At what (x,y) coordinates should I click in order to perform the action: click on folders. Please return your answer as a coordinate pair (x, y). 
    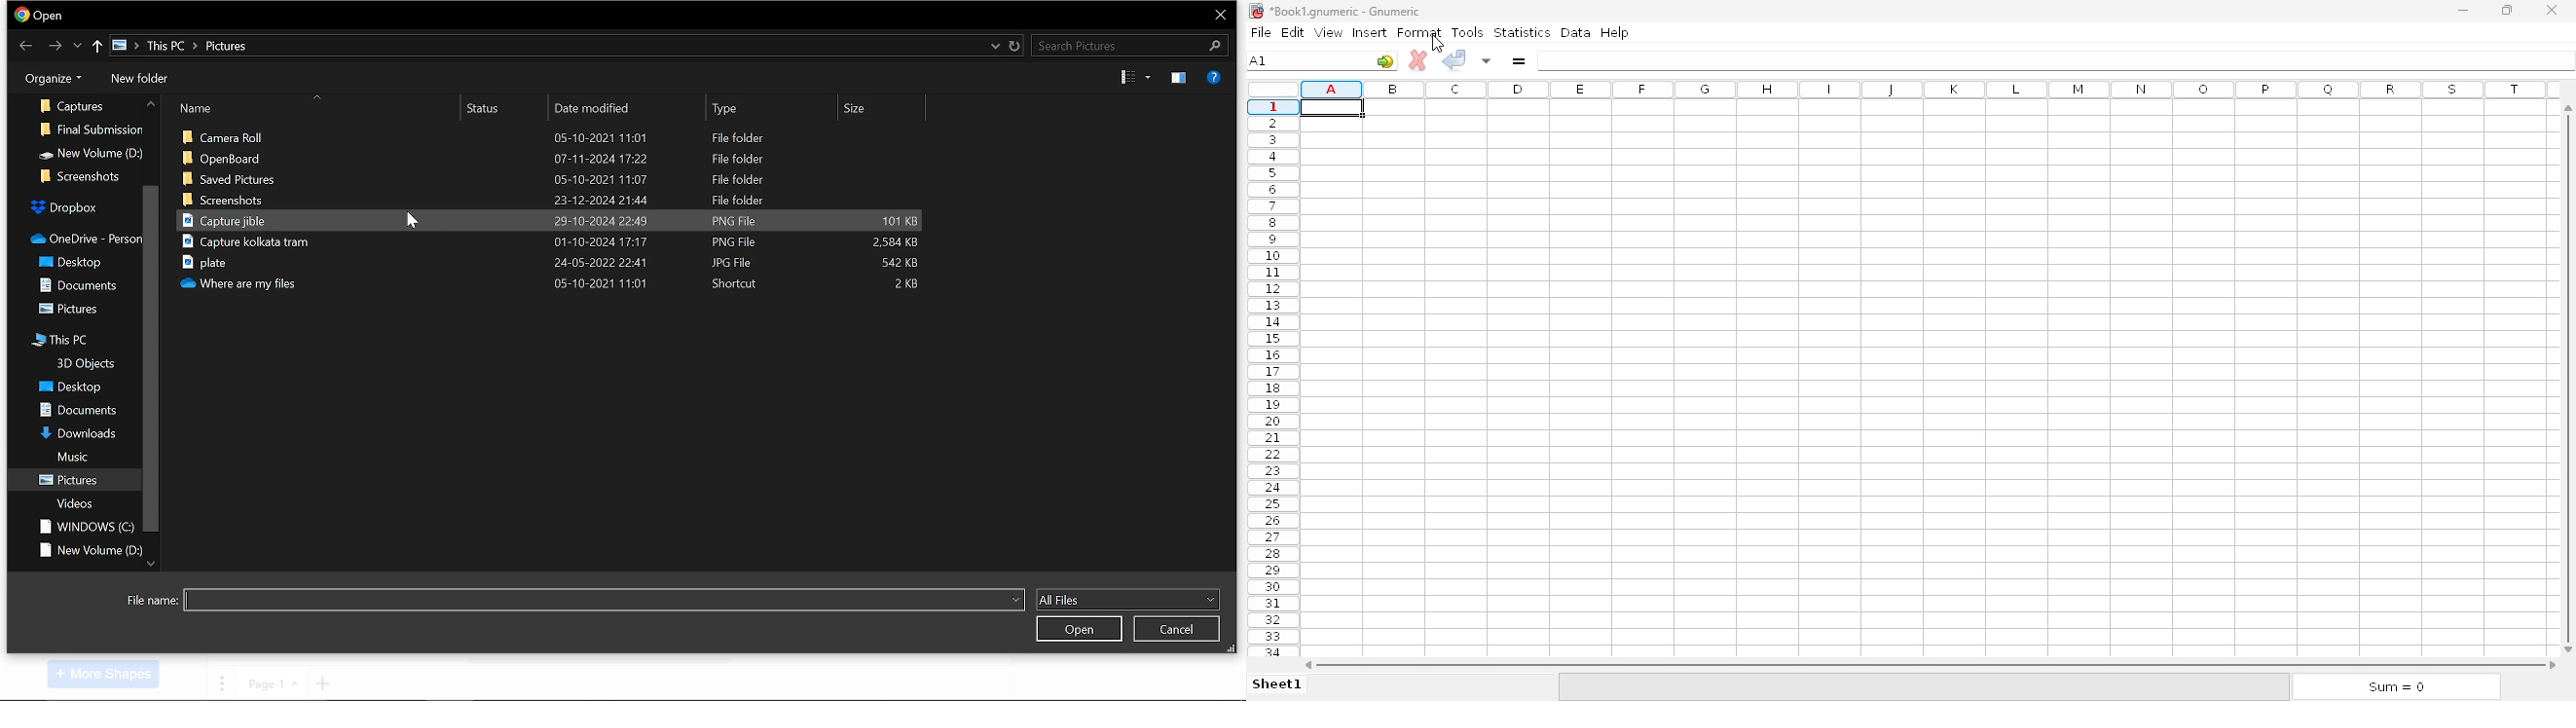
    Looking at the image, I should click on (83, 361).